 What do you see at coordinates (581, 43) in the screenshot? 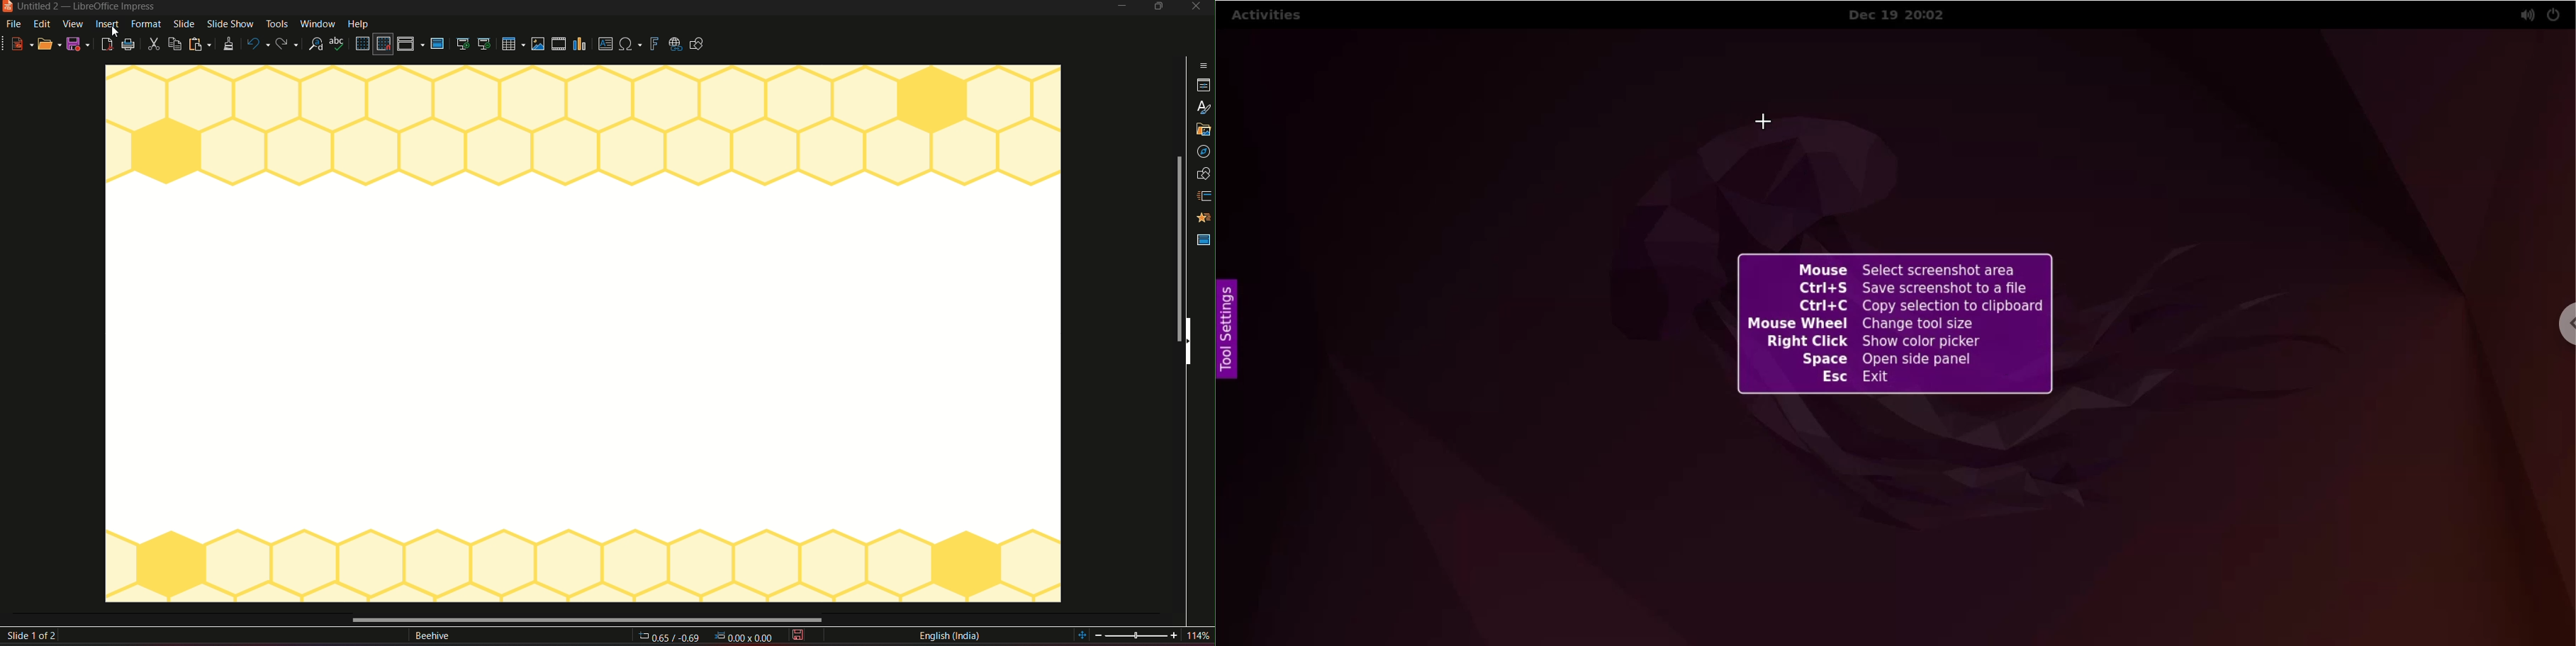
I see `insert chart` at bounding box center [581, 43].